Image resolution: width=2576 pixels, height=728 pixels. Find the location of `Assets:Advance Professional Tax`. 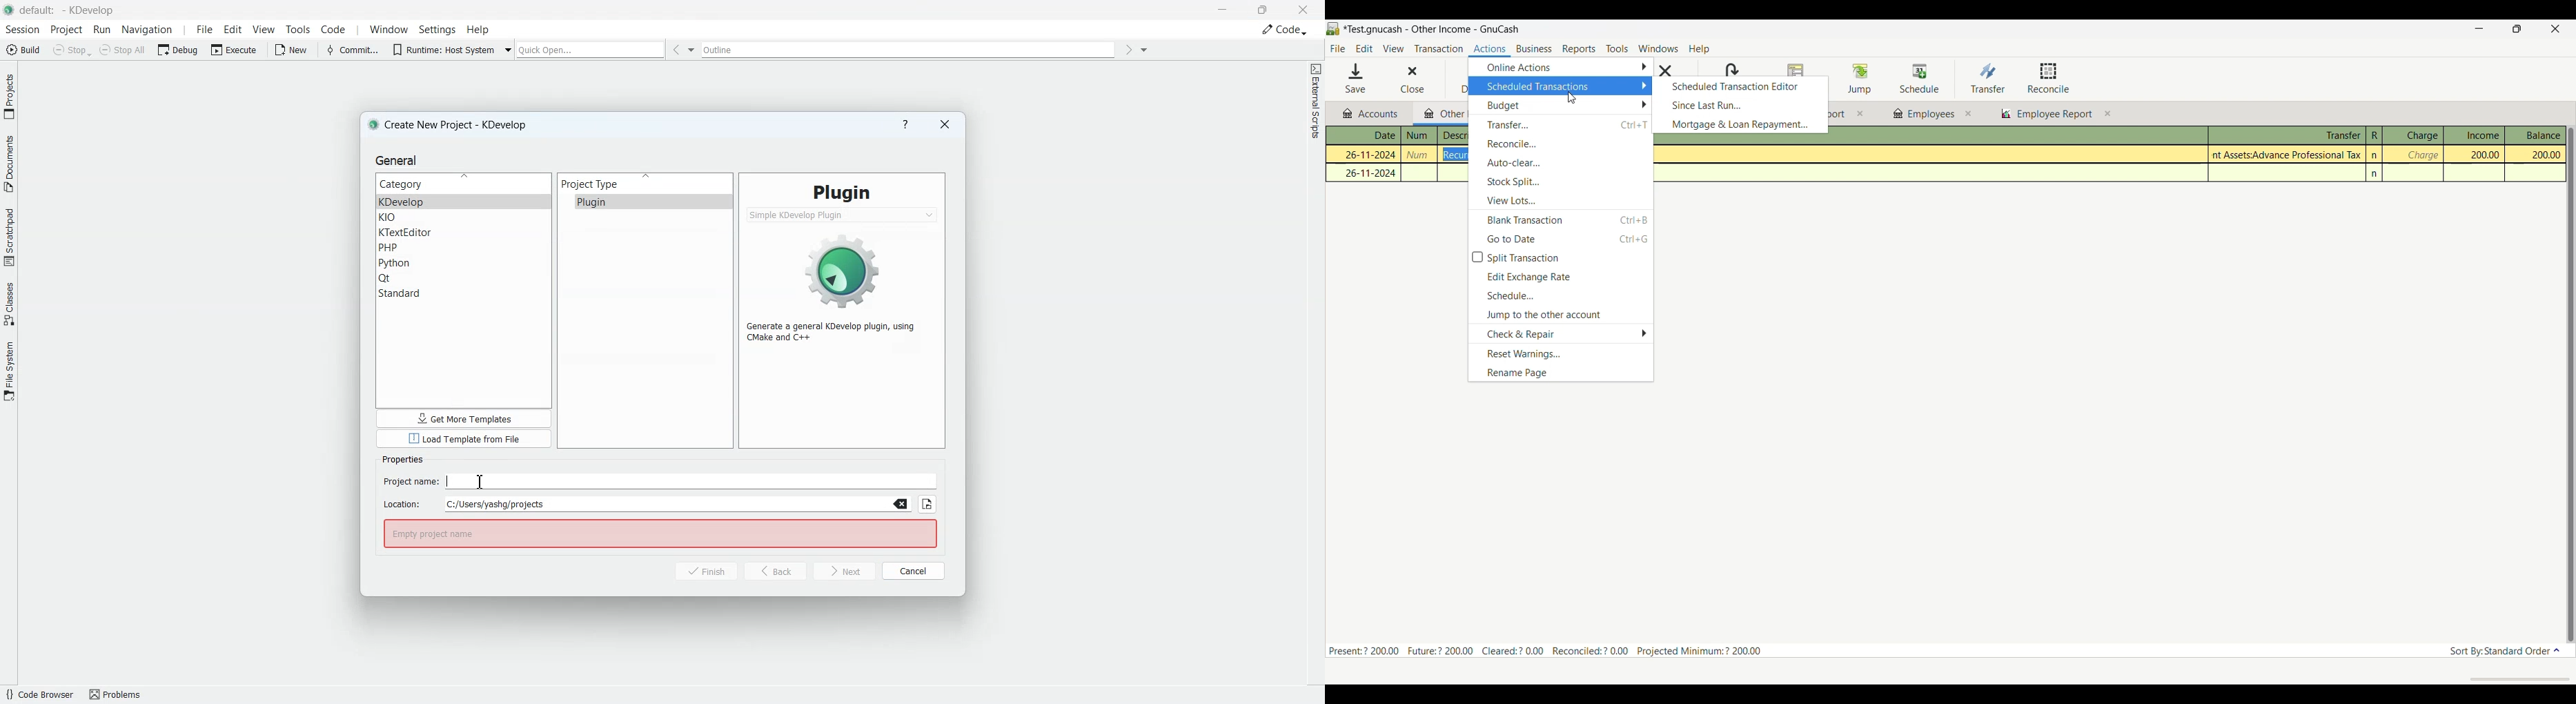

Assets:Advance Professional Tax is located at coordinates (2289, 154).